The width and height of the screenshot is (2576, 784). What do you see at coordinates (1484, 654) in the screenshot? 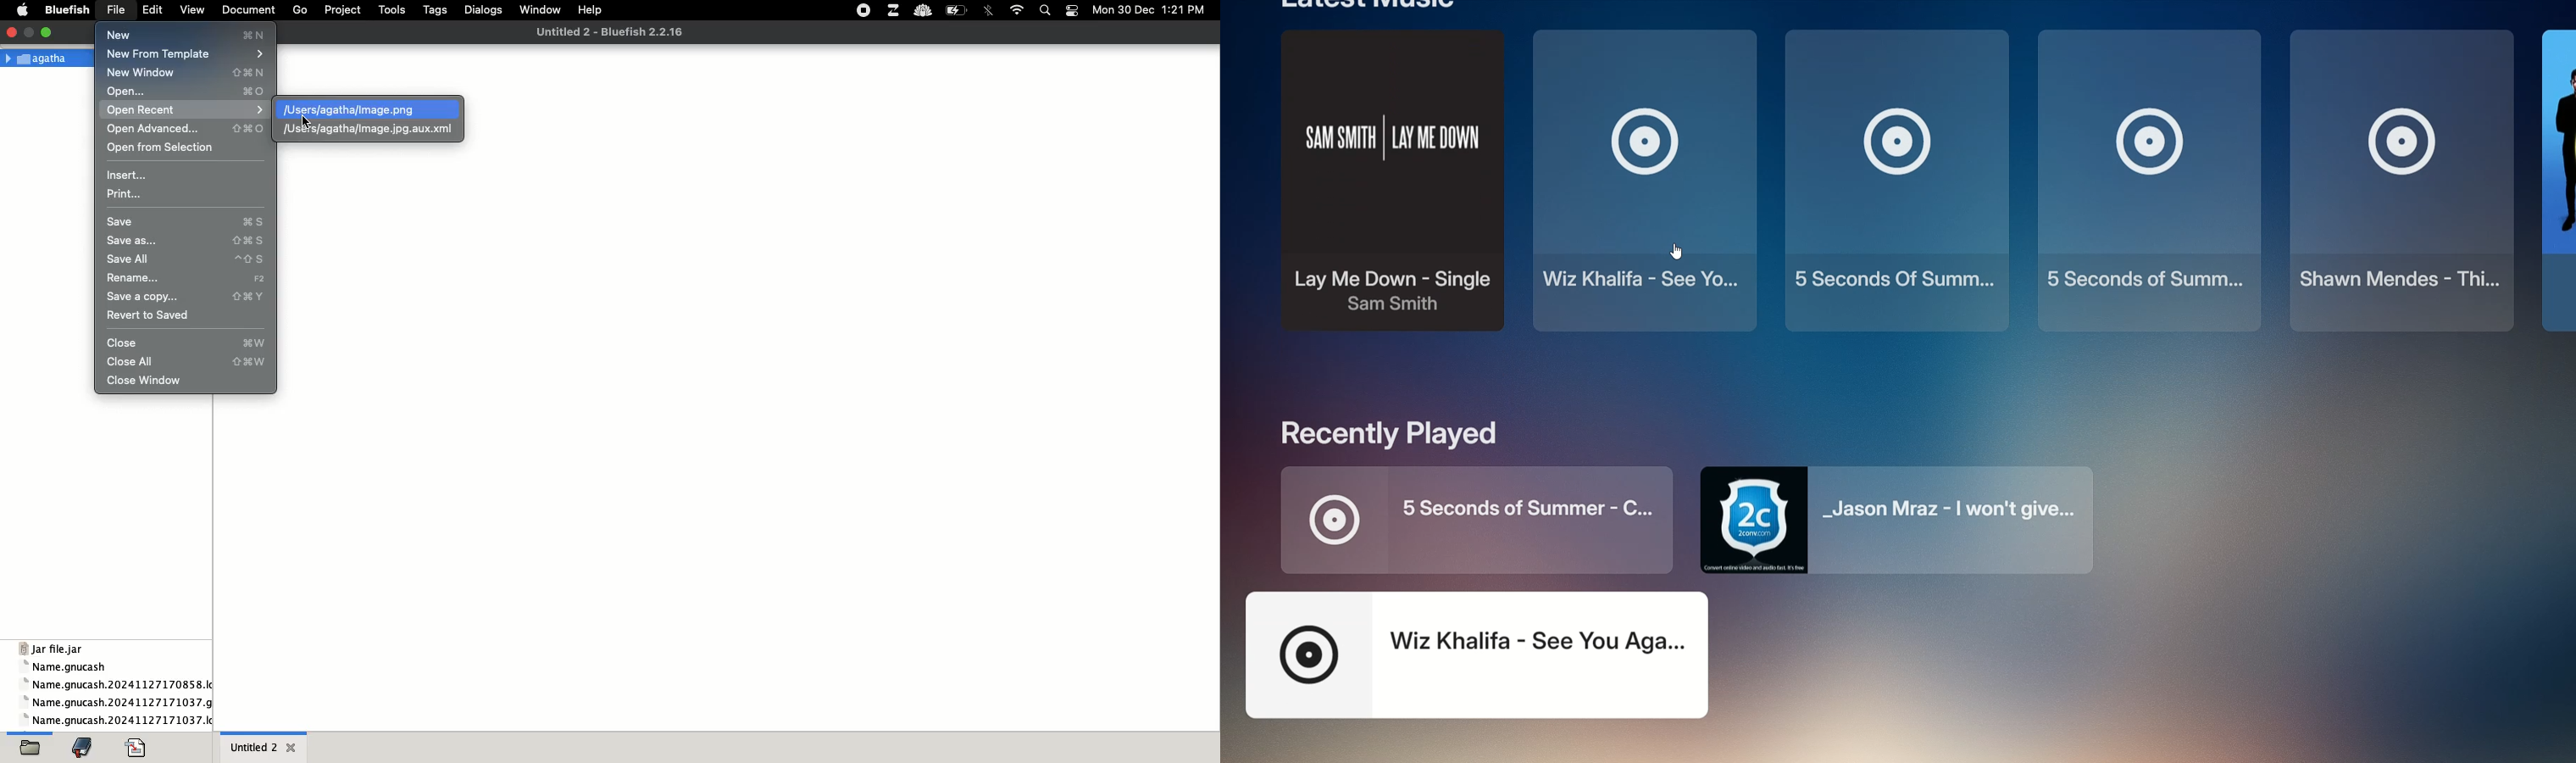
I see `Wiz Khalifa` at bounding box center [1484, 654].